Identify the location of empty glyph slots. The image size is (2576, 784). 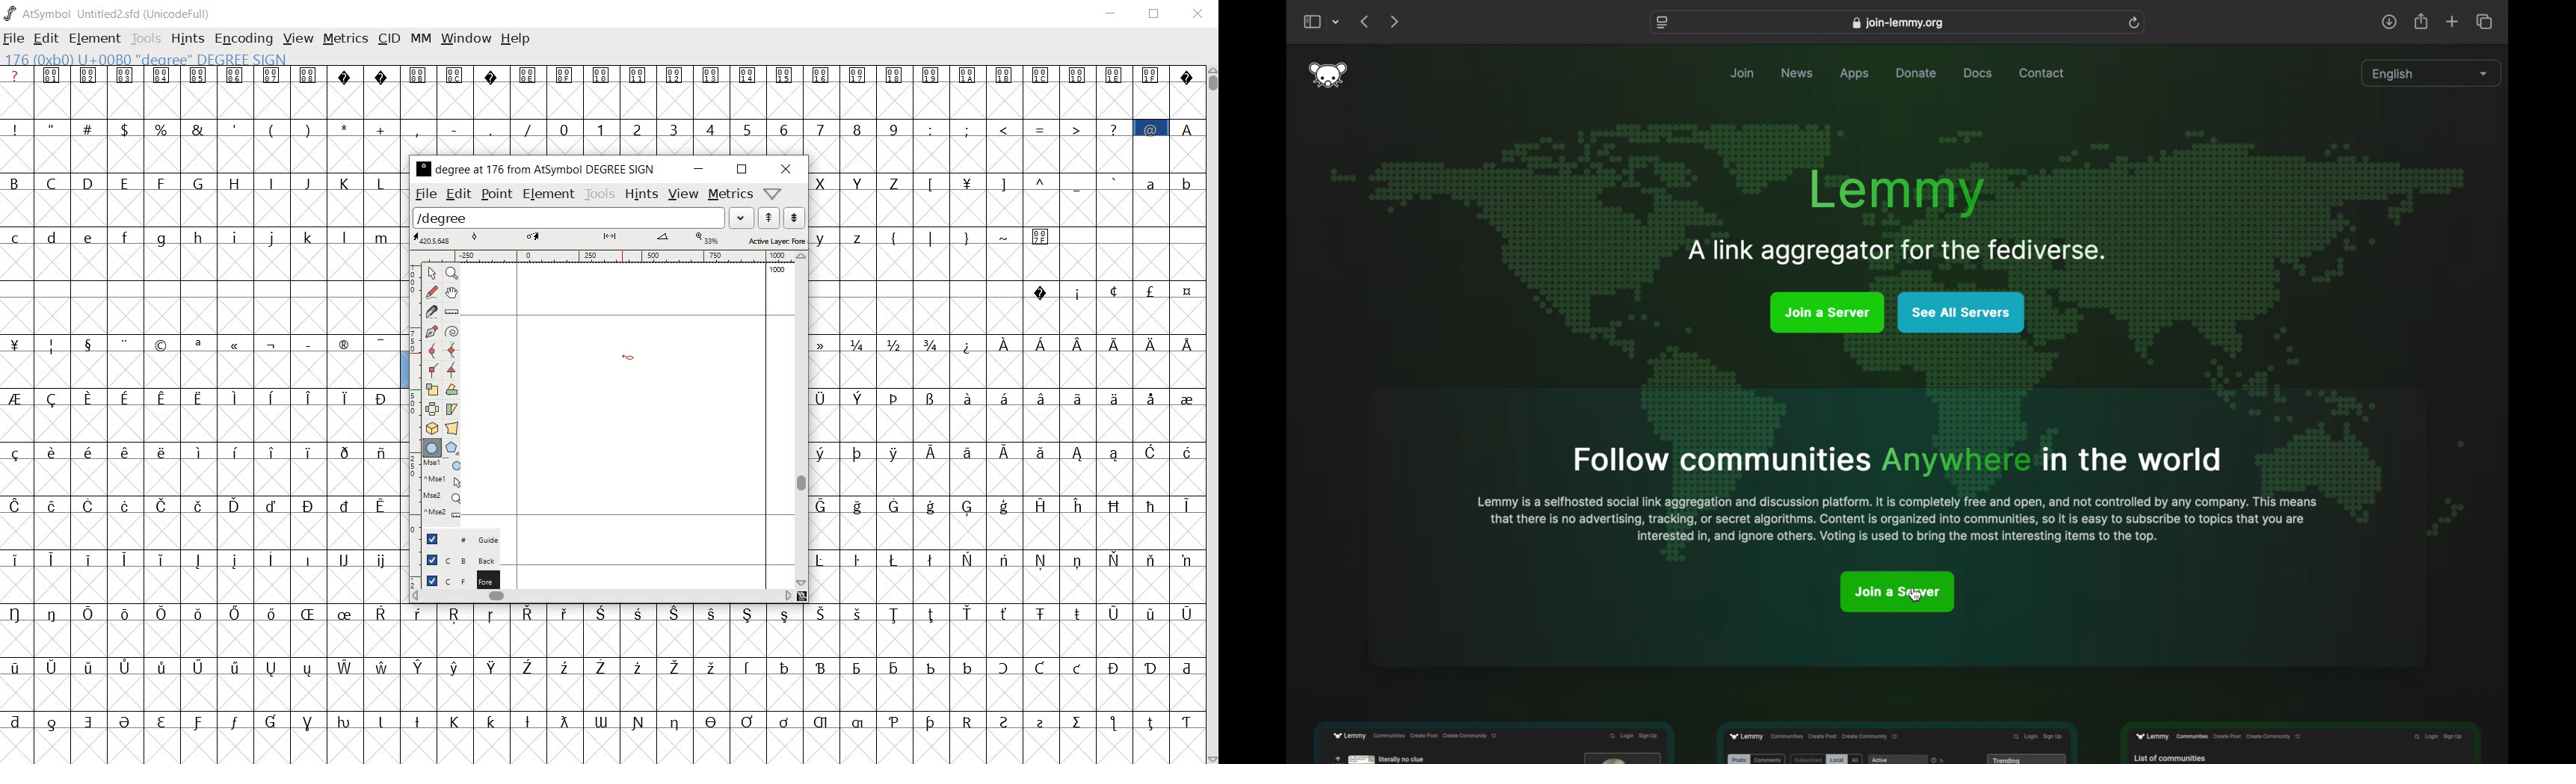
(1002, 371).